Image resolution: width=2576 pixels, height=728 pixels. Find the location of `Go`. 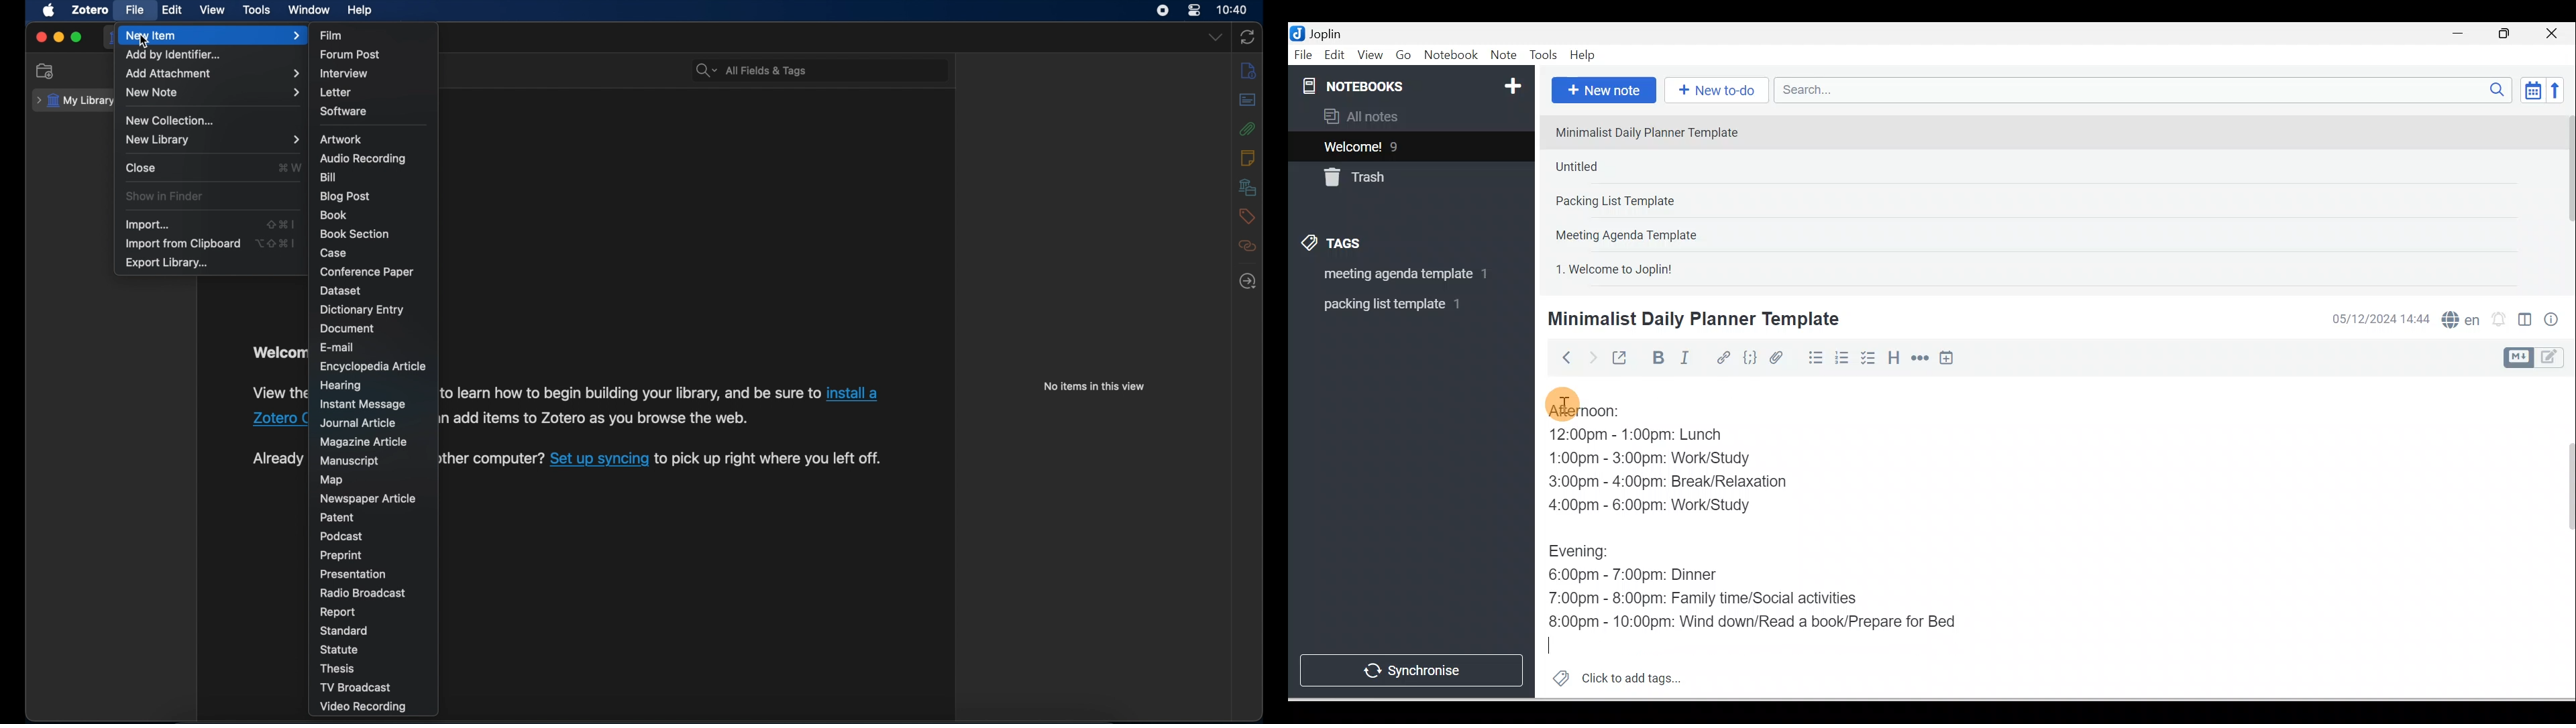

Go is located at coordinates (1405, 56).